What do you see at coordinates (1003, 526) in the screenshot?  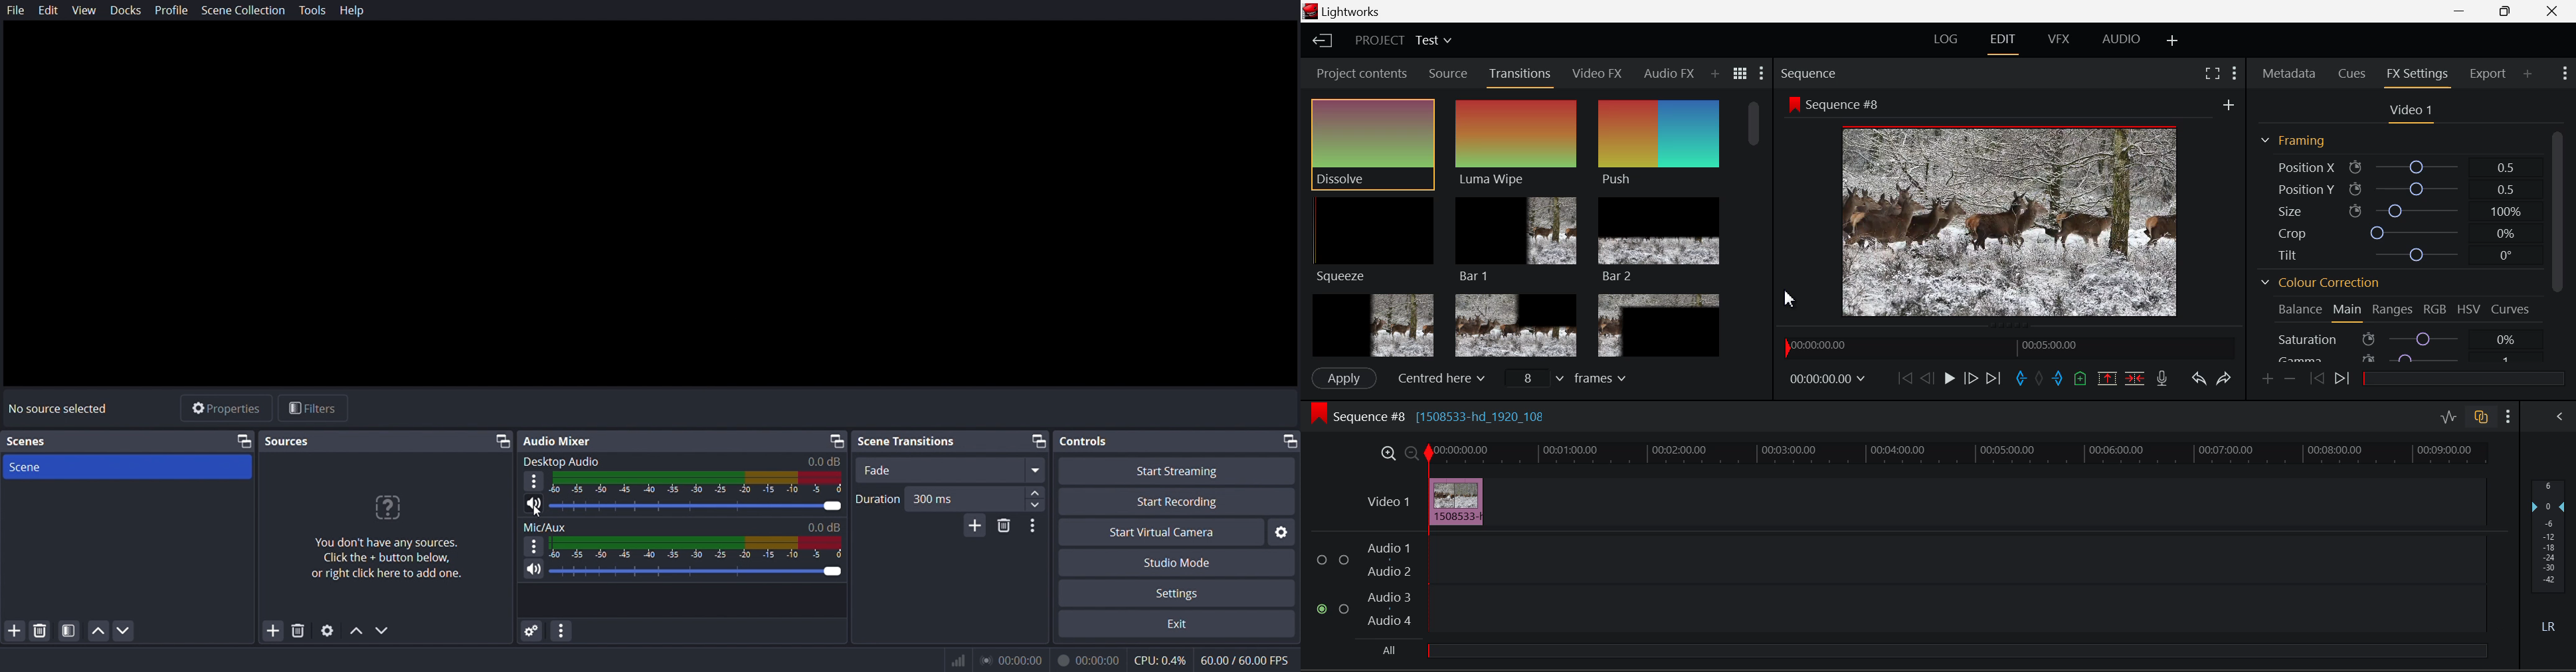 I see `delete scene transitions` at bounding box center [1003, 526].